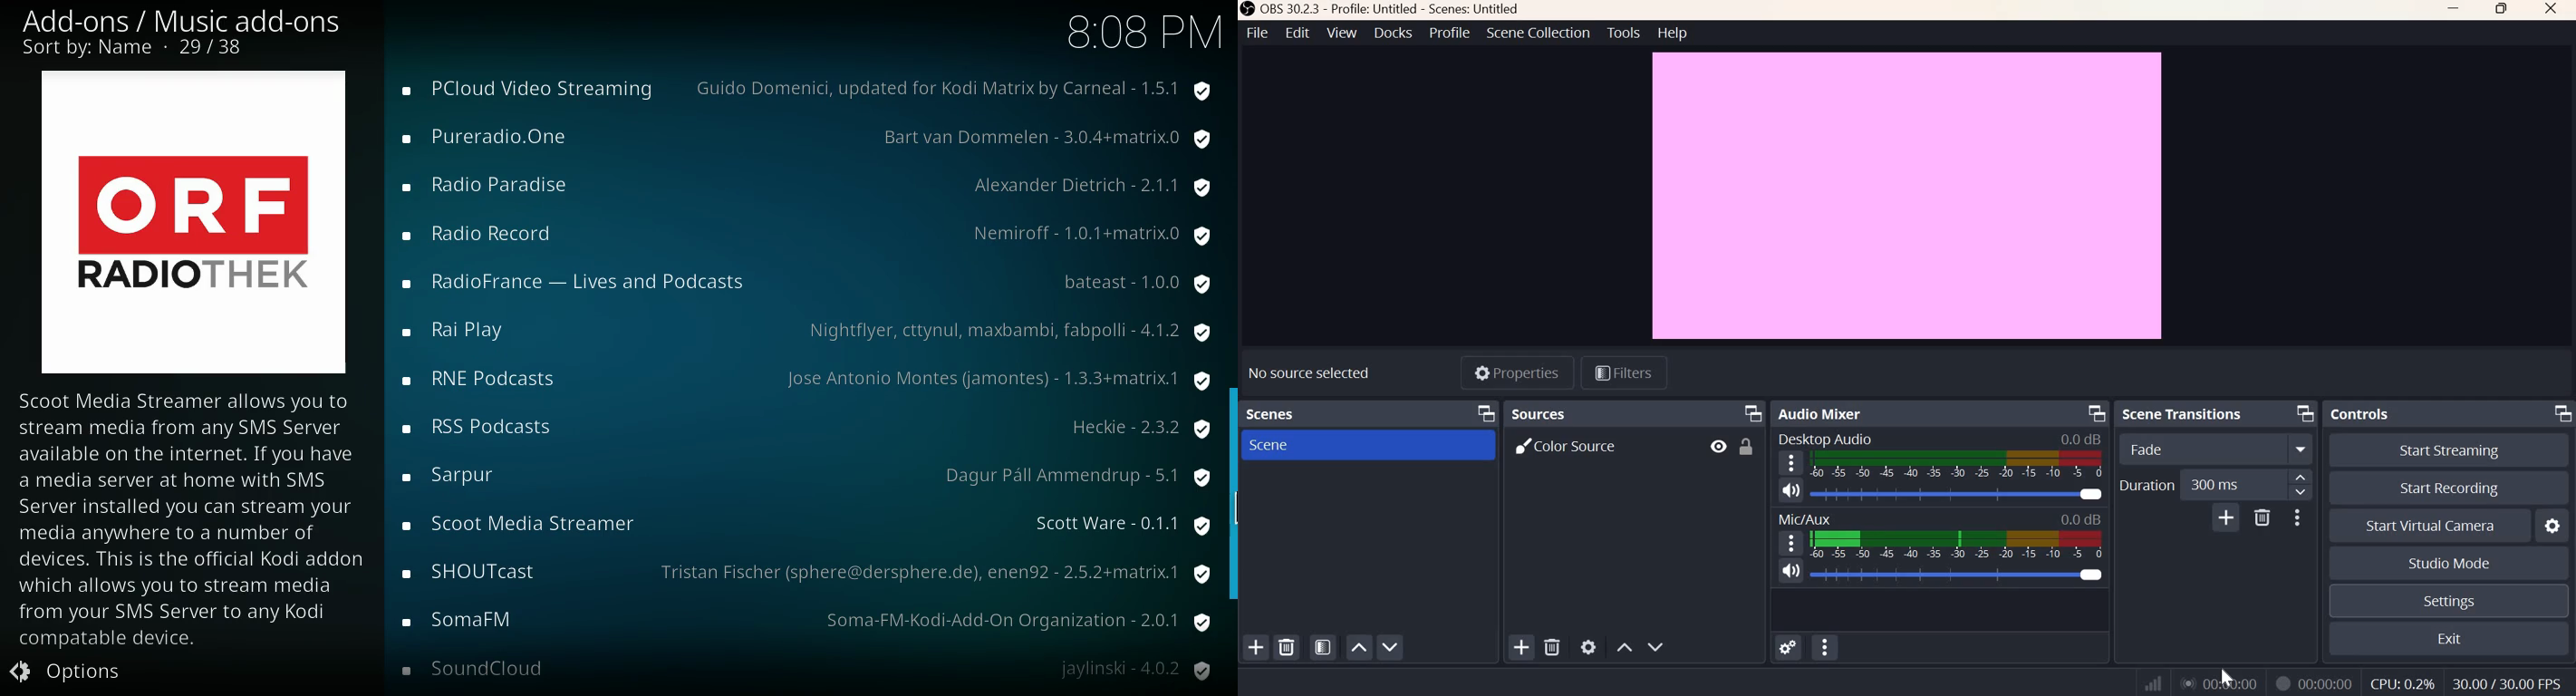 The image size is (2576, 700). What do you see at coordinates (2081, 517) in the screenshot?
I see `Audio Level Indicator` at bounding box center [2081, 517].